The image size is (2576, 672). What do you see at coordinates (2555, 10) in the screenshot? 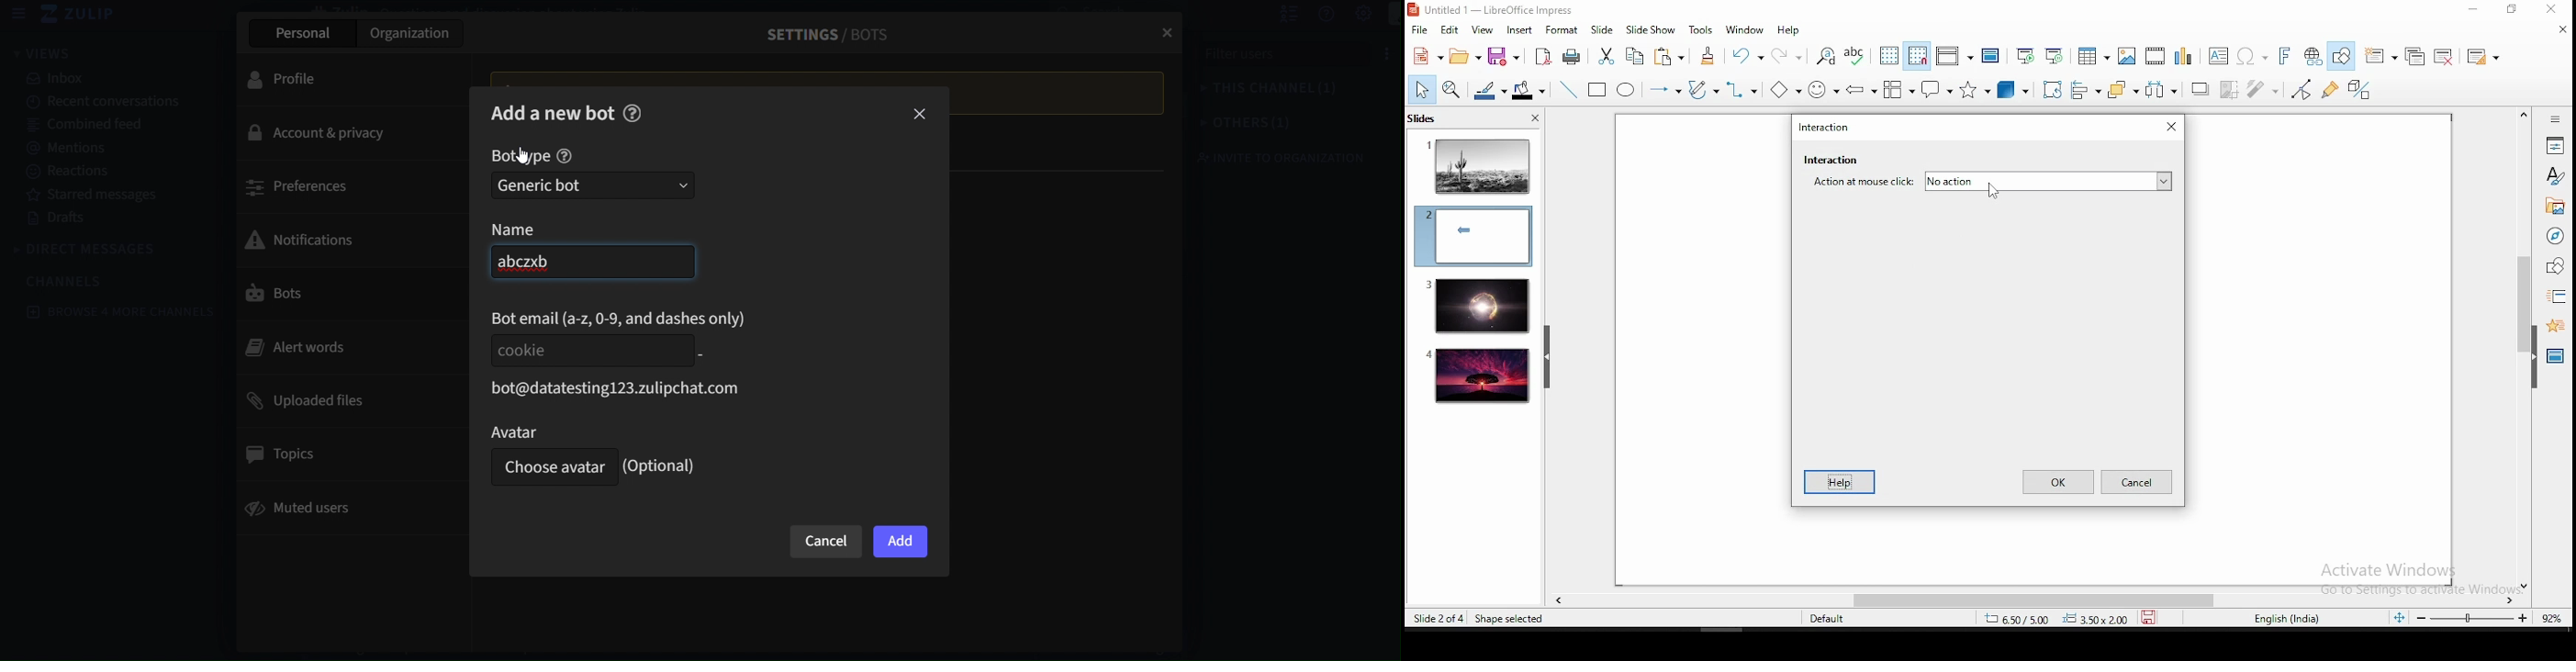
I see `close window` at bounding box center [2555, 10].